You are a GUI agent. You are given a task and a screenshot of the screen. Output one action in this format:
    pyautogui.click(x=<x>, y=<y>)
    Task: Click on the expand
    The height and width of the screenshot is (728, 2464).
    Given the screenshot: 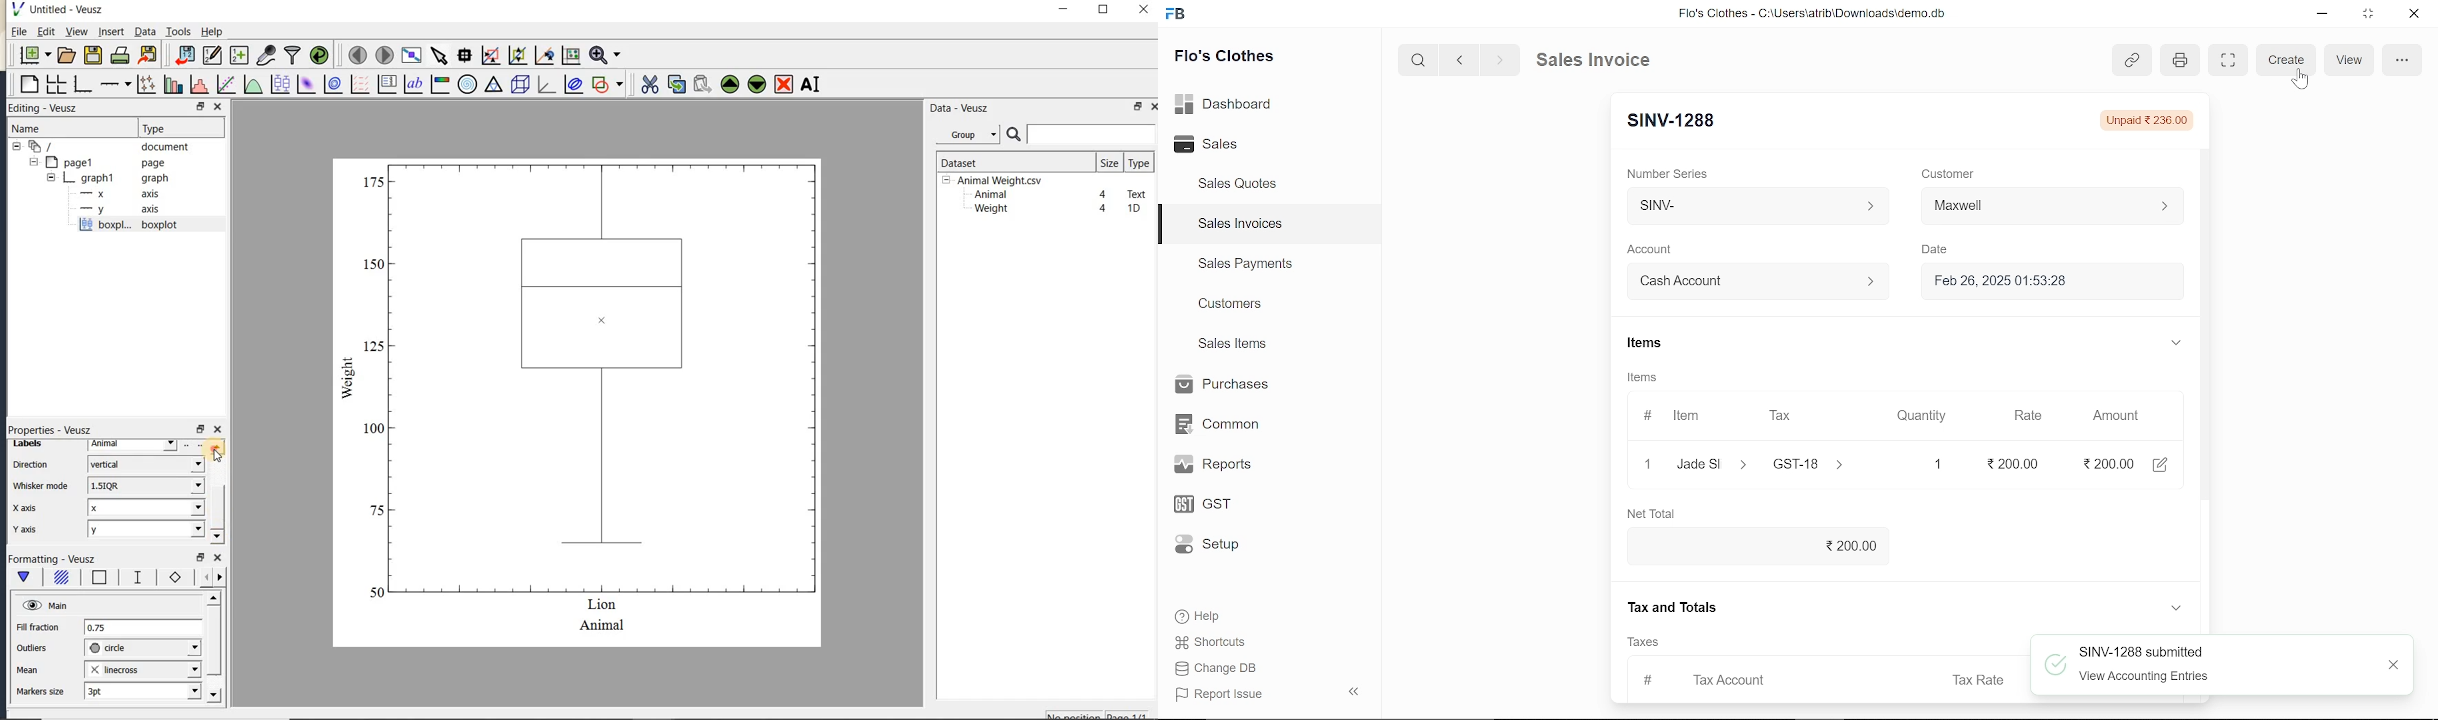 What is the action you would take?
    pyautogui.click(x=2174, y=341)
    